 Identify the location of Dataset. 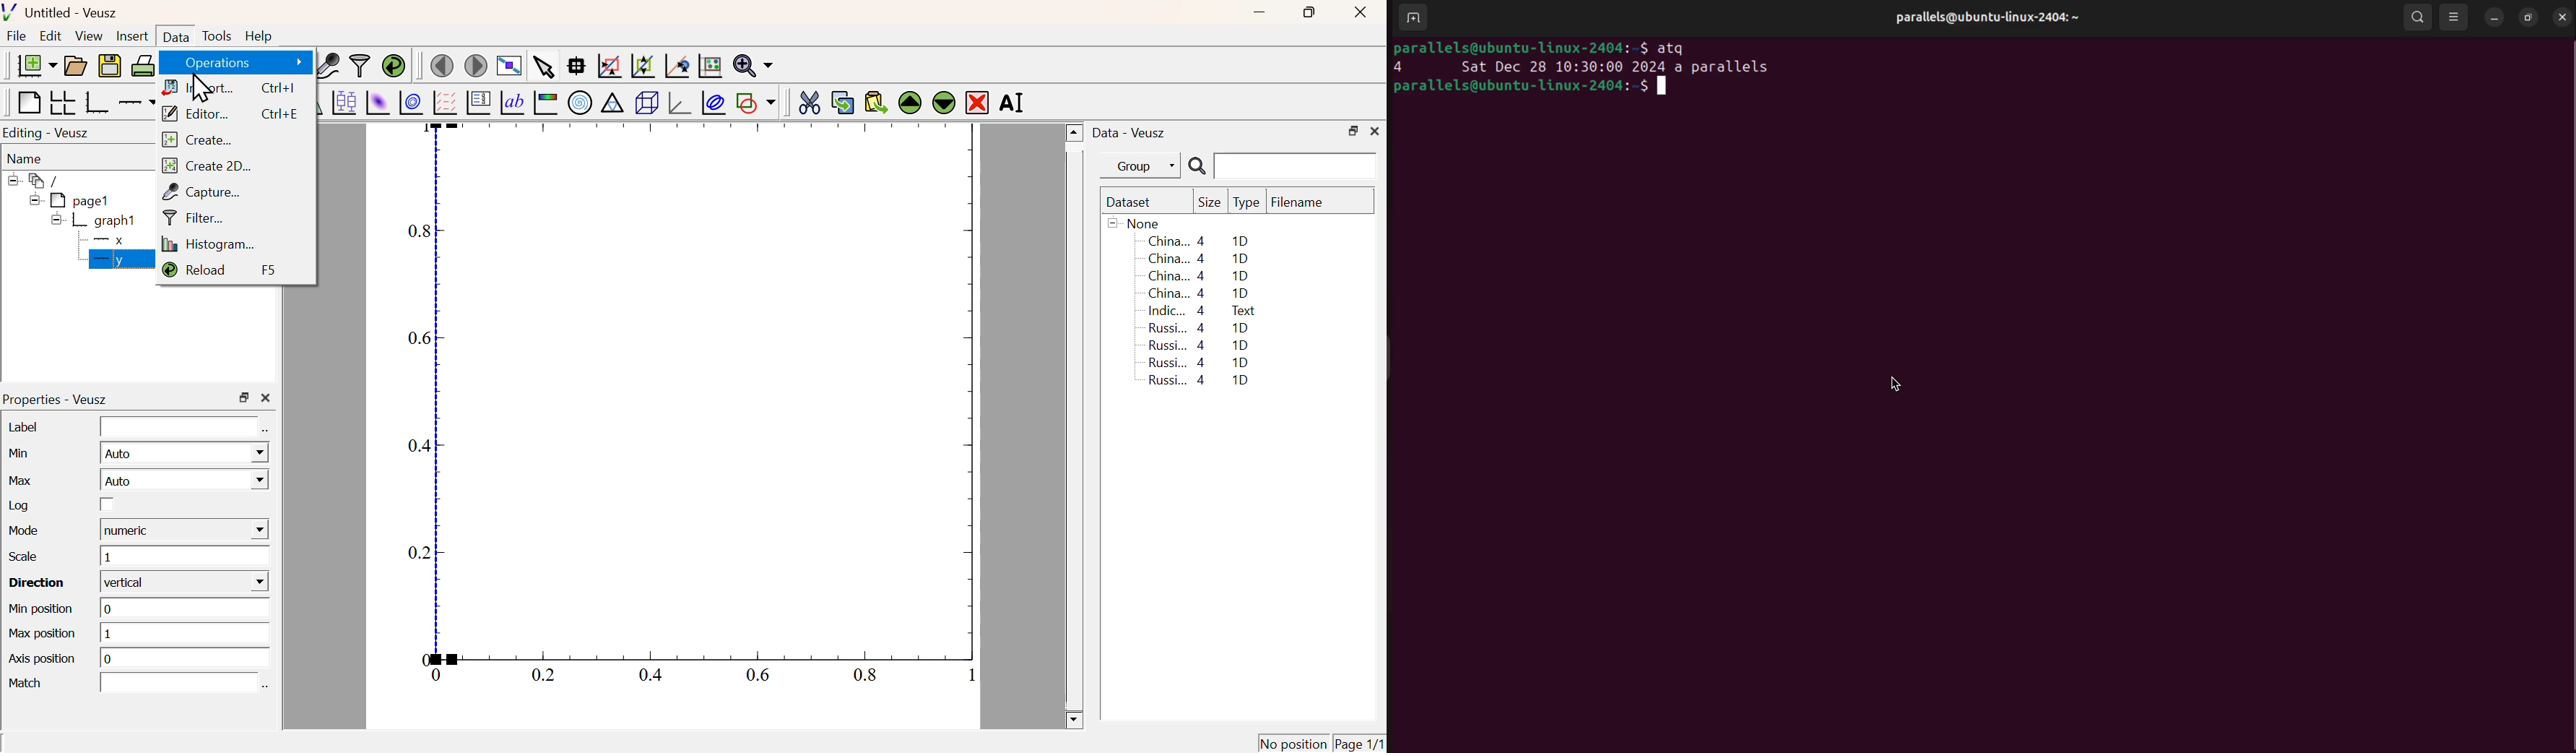
(1132, 203).